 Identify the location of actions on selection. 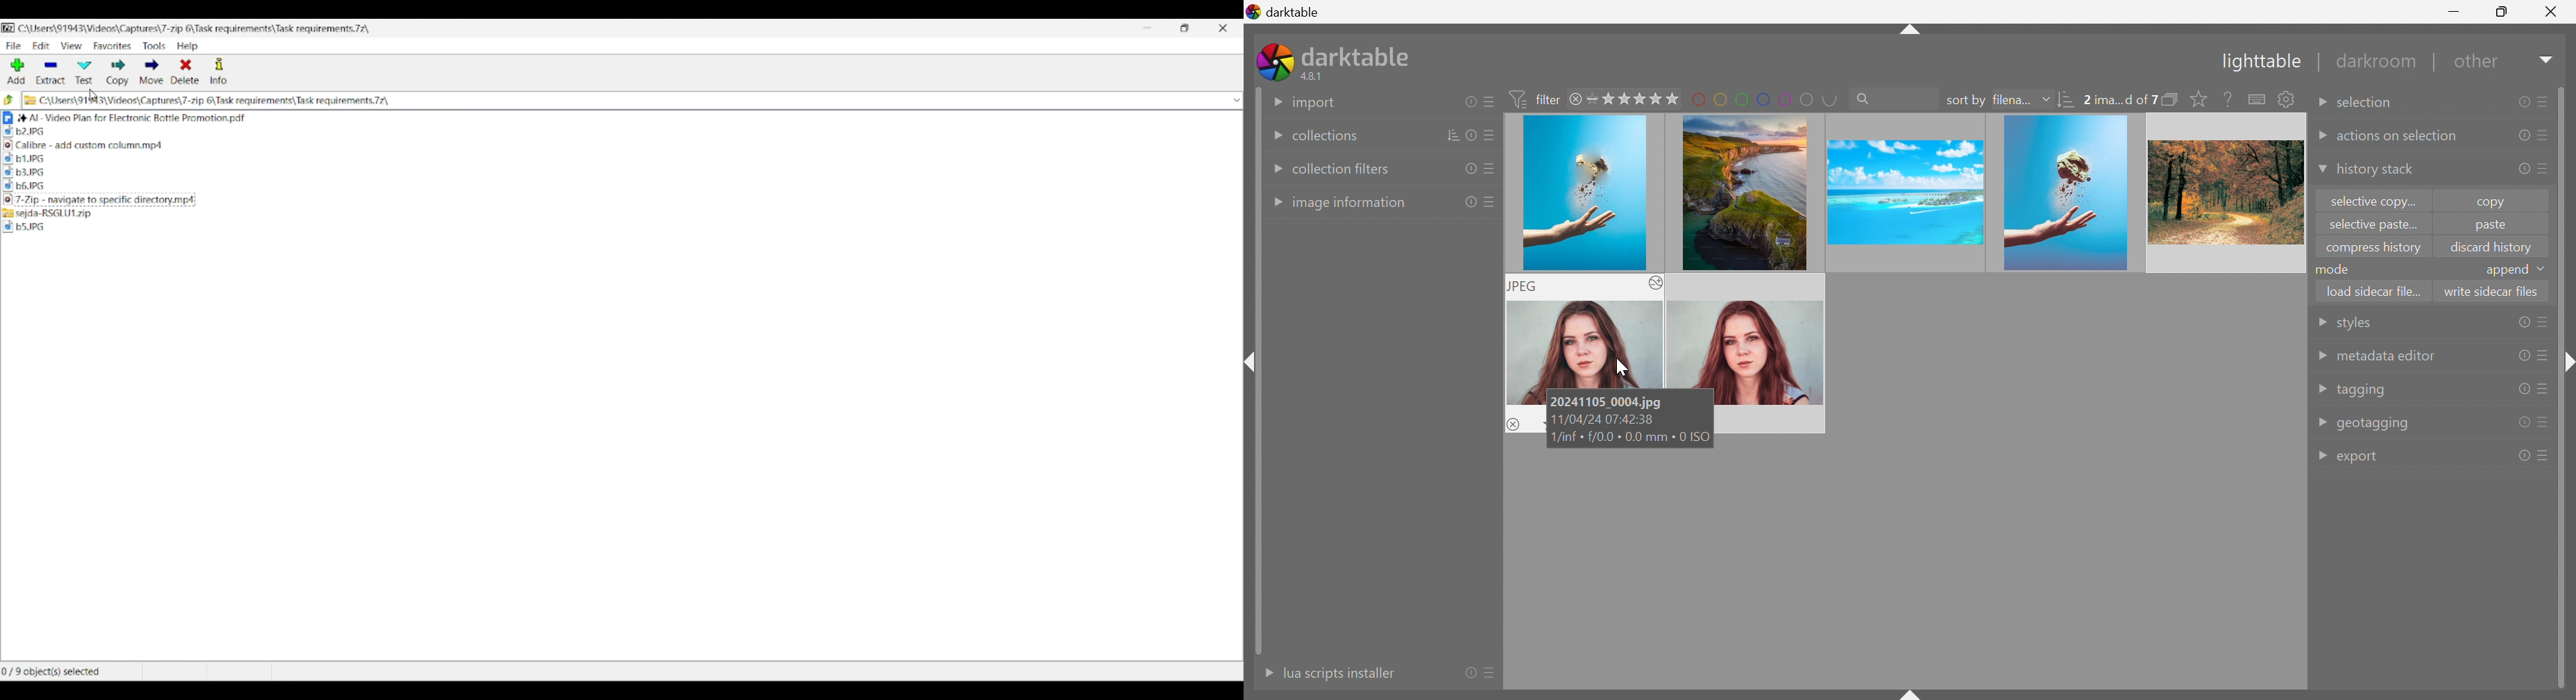
(2398, 137).